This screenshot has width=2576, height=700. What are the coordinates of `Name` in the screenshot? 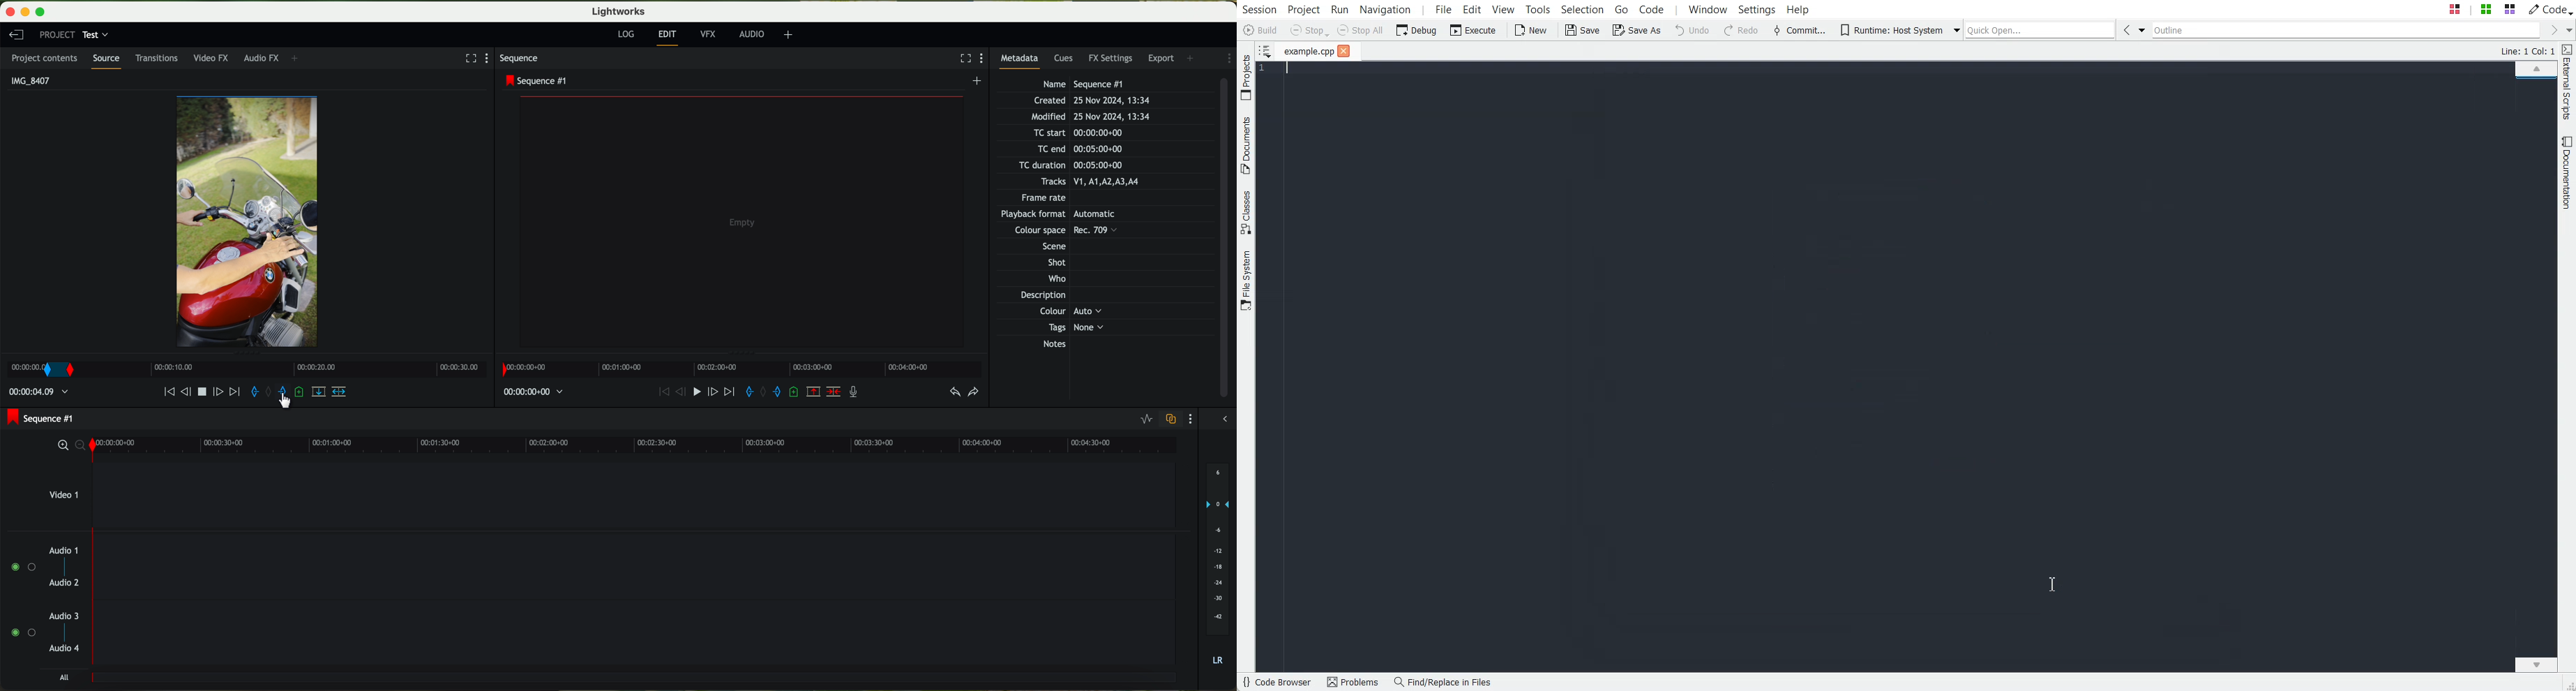 It's located at (1086, 83).